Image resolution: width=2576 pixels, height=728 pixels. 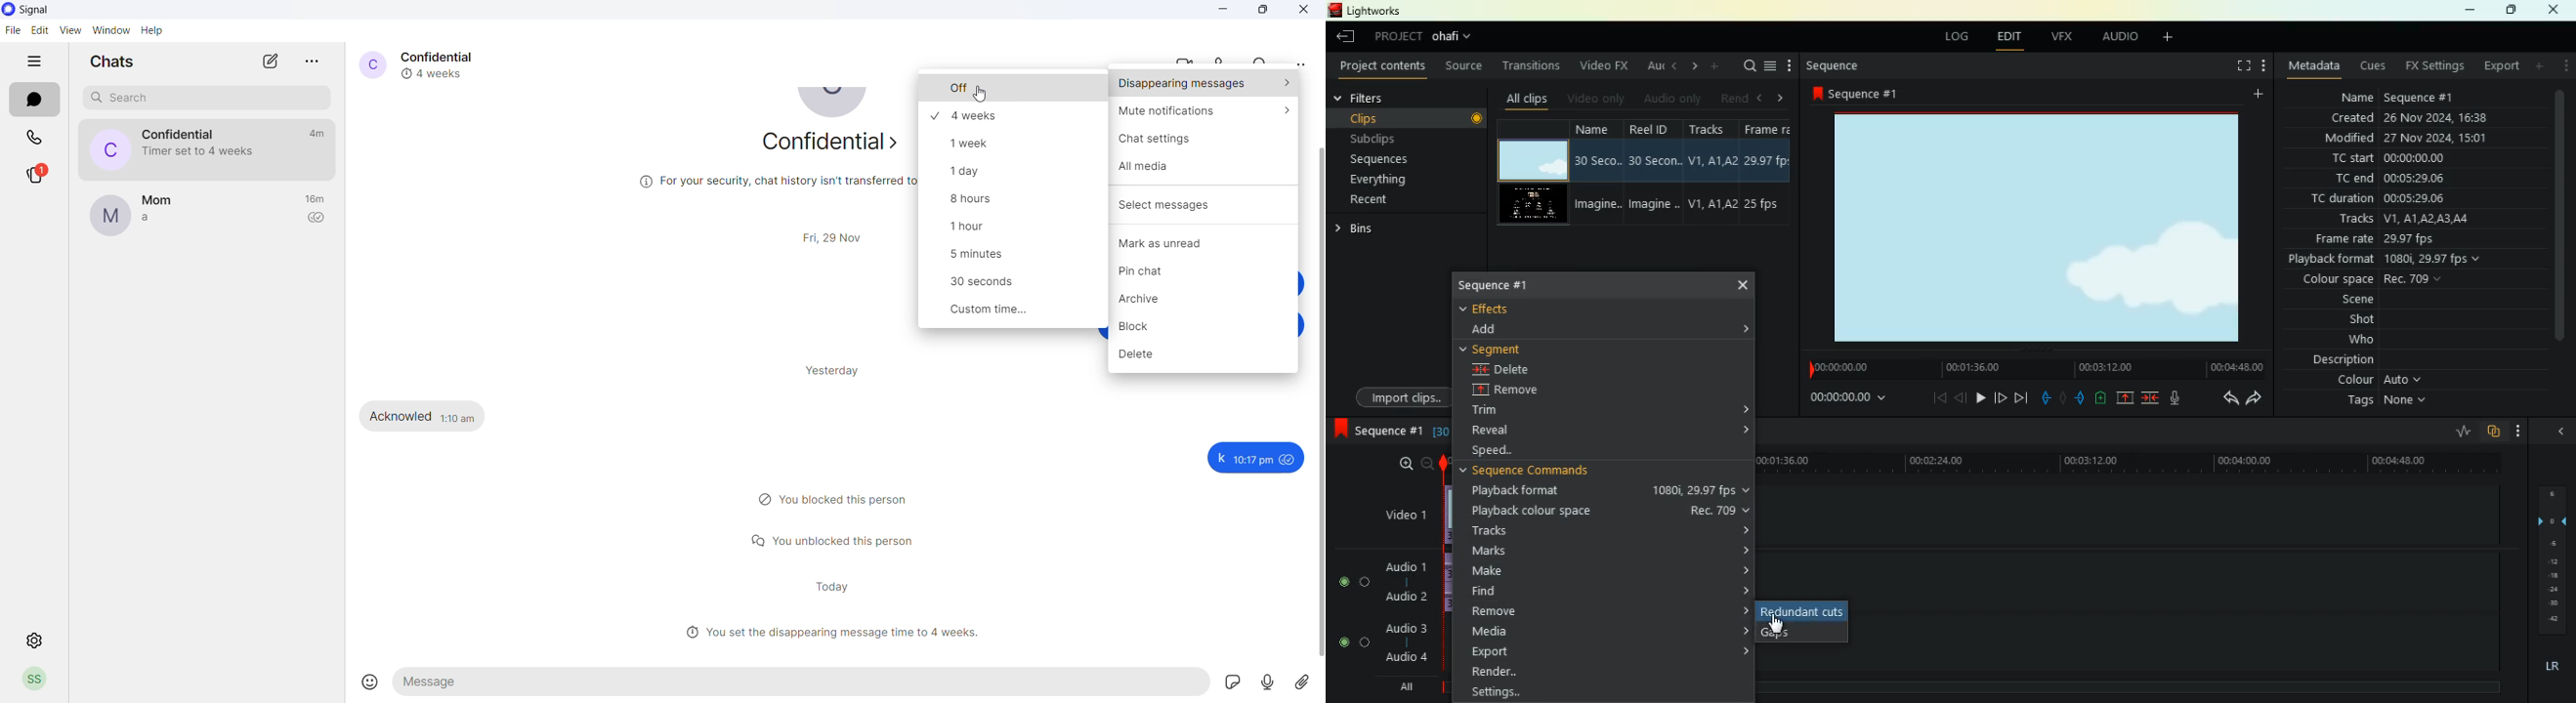 I want to click on redundant cuts, so click(x=1800, y=609).